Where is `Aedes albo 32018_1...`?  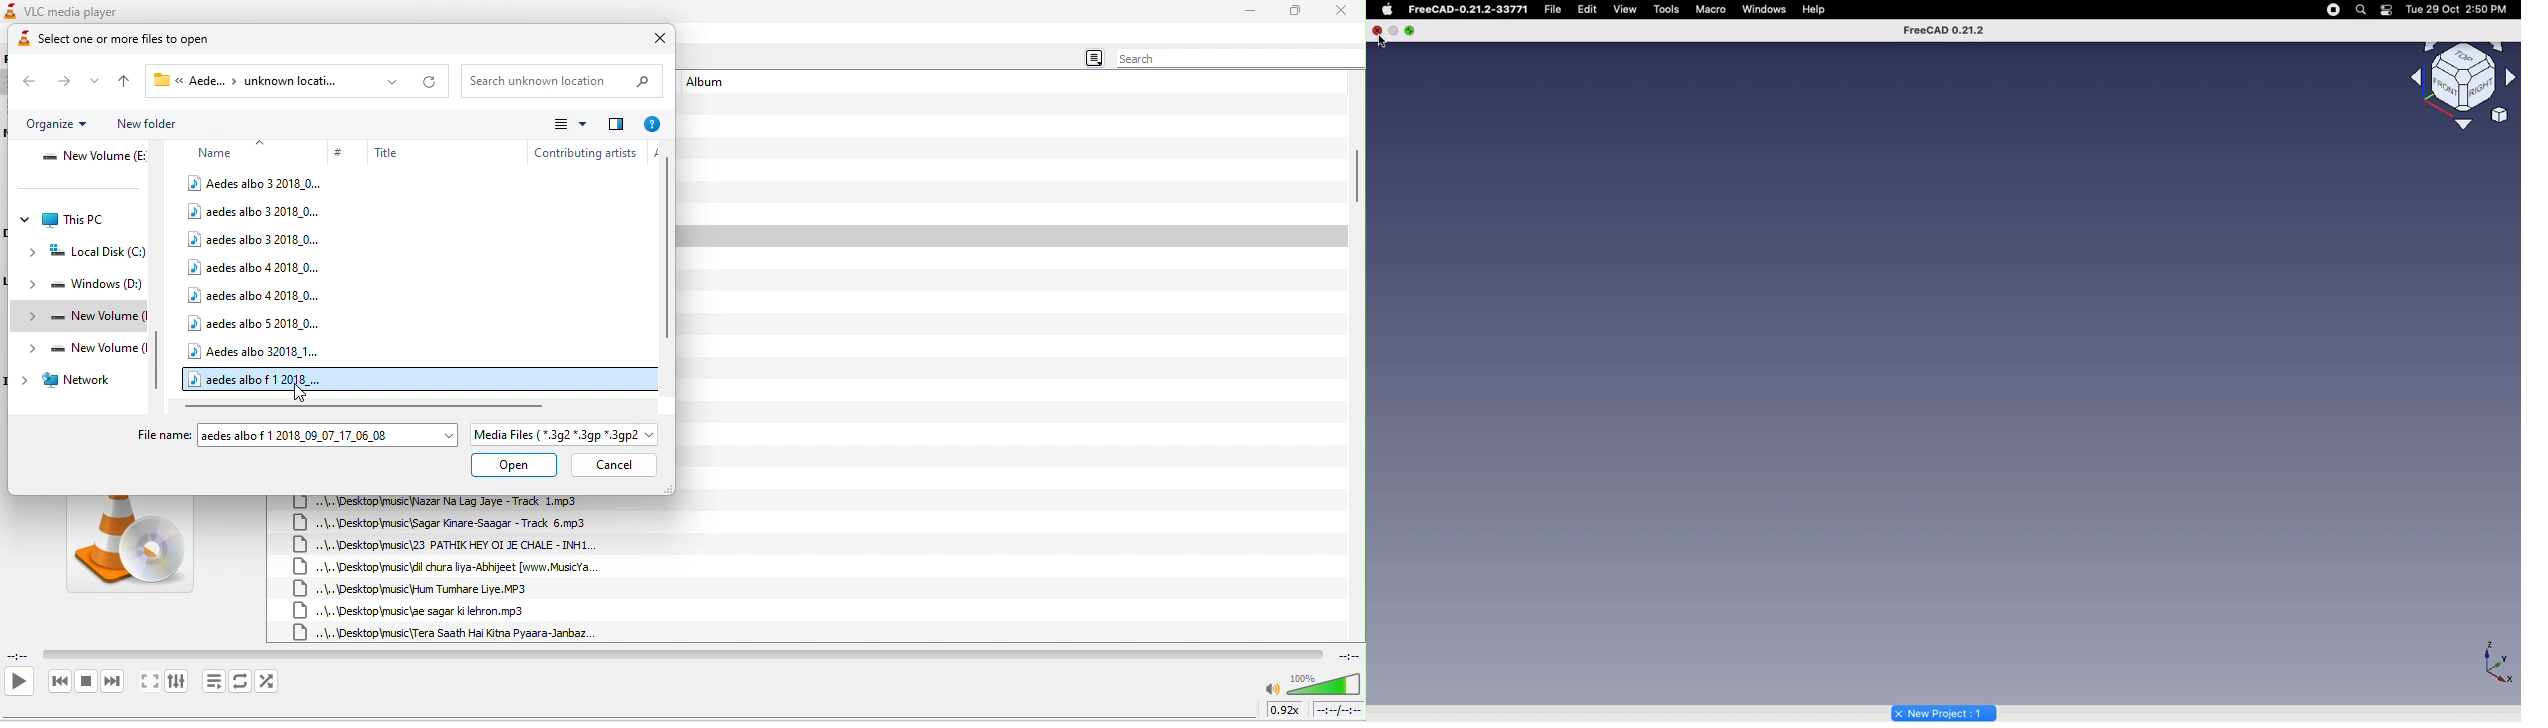
Aedes albo 32018_1... is located at coordinates (256, 349).